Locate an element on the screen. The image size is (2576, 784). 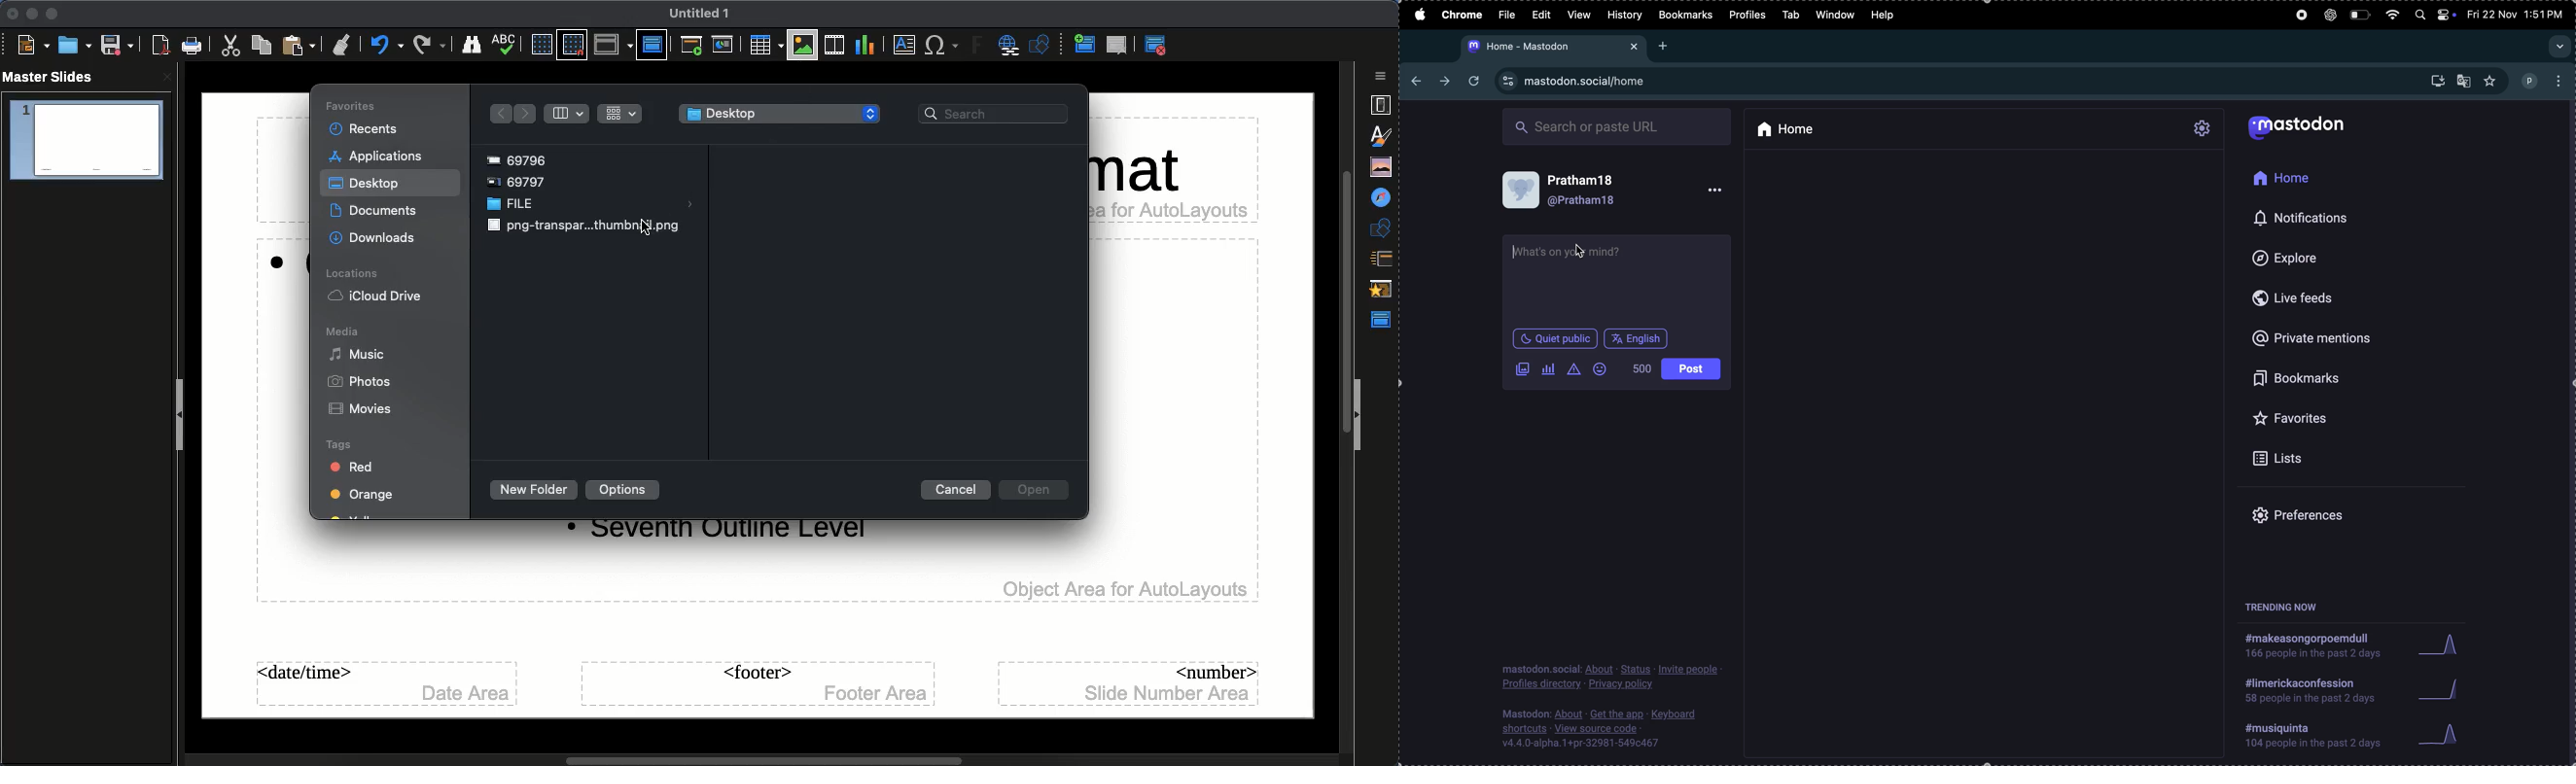
Finder is located at coordinates (472, 46).